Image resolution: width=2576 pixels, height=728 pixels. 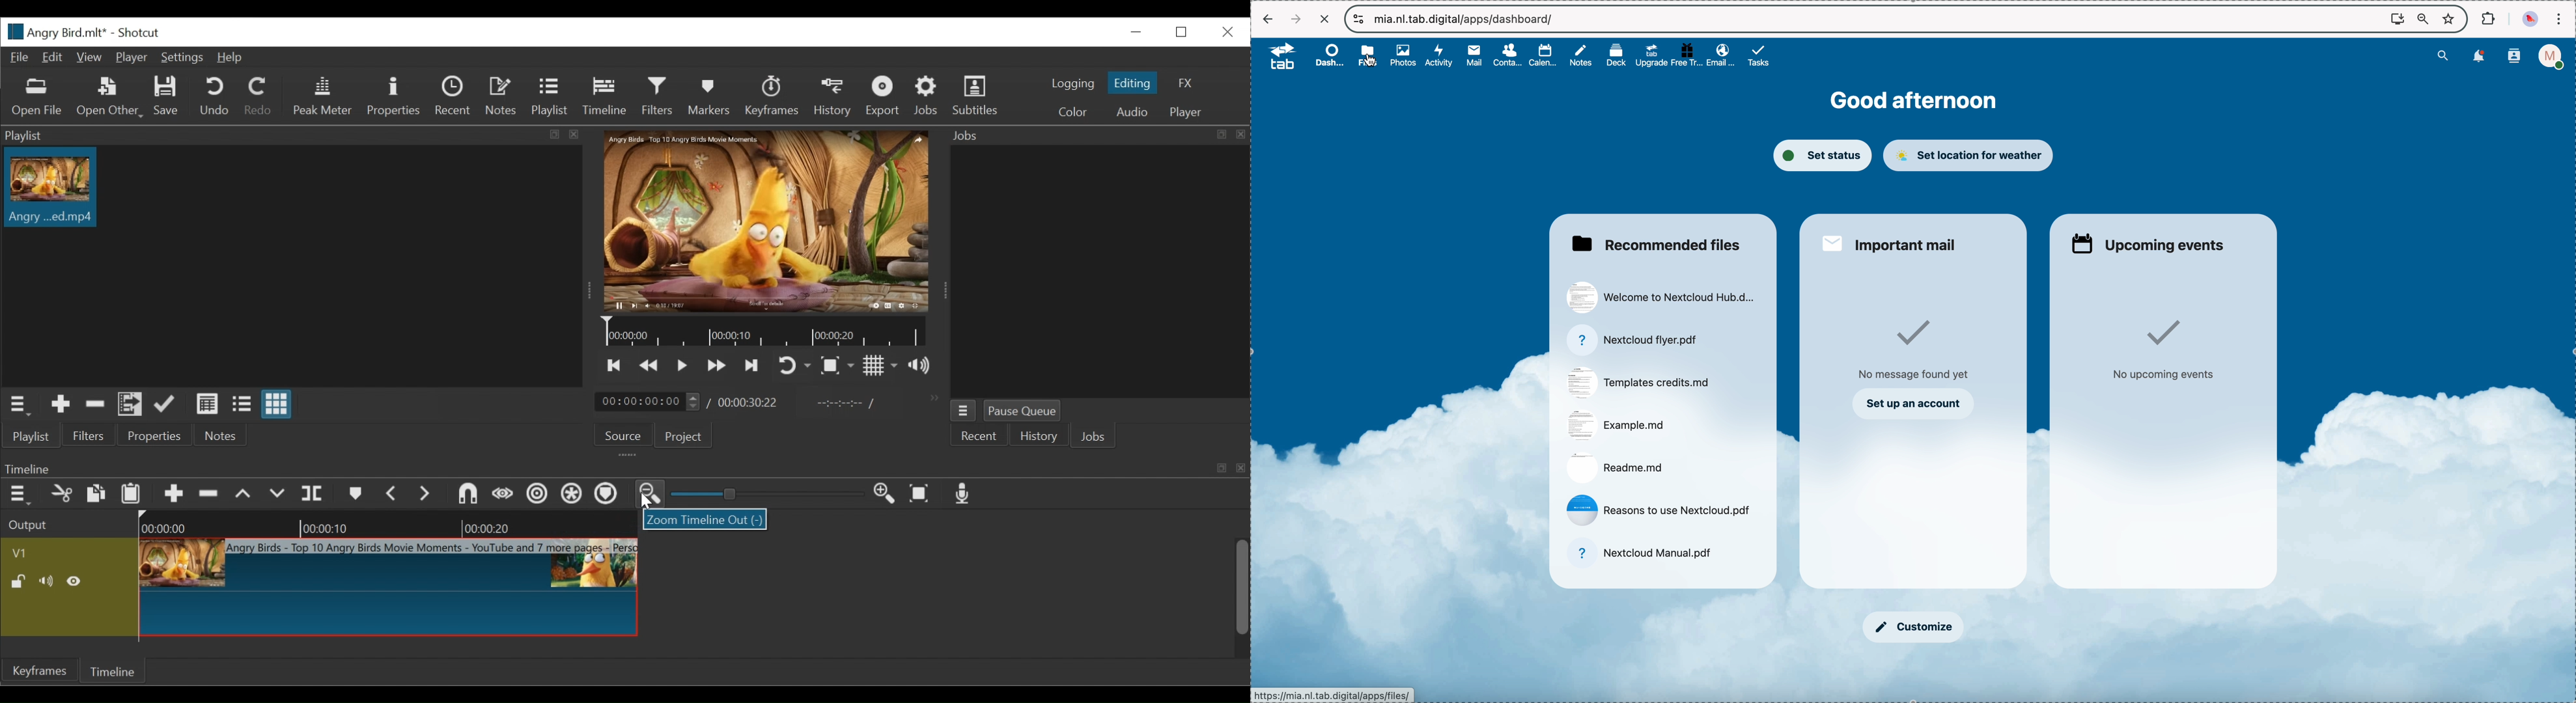 I want to click on Overwrite, so click(x=279, y=493).